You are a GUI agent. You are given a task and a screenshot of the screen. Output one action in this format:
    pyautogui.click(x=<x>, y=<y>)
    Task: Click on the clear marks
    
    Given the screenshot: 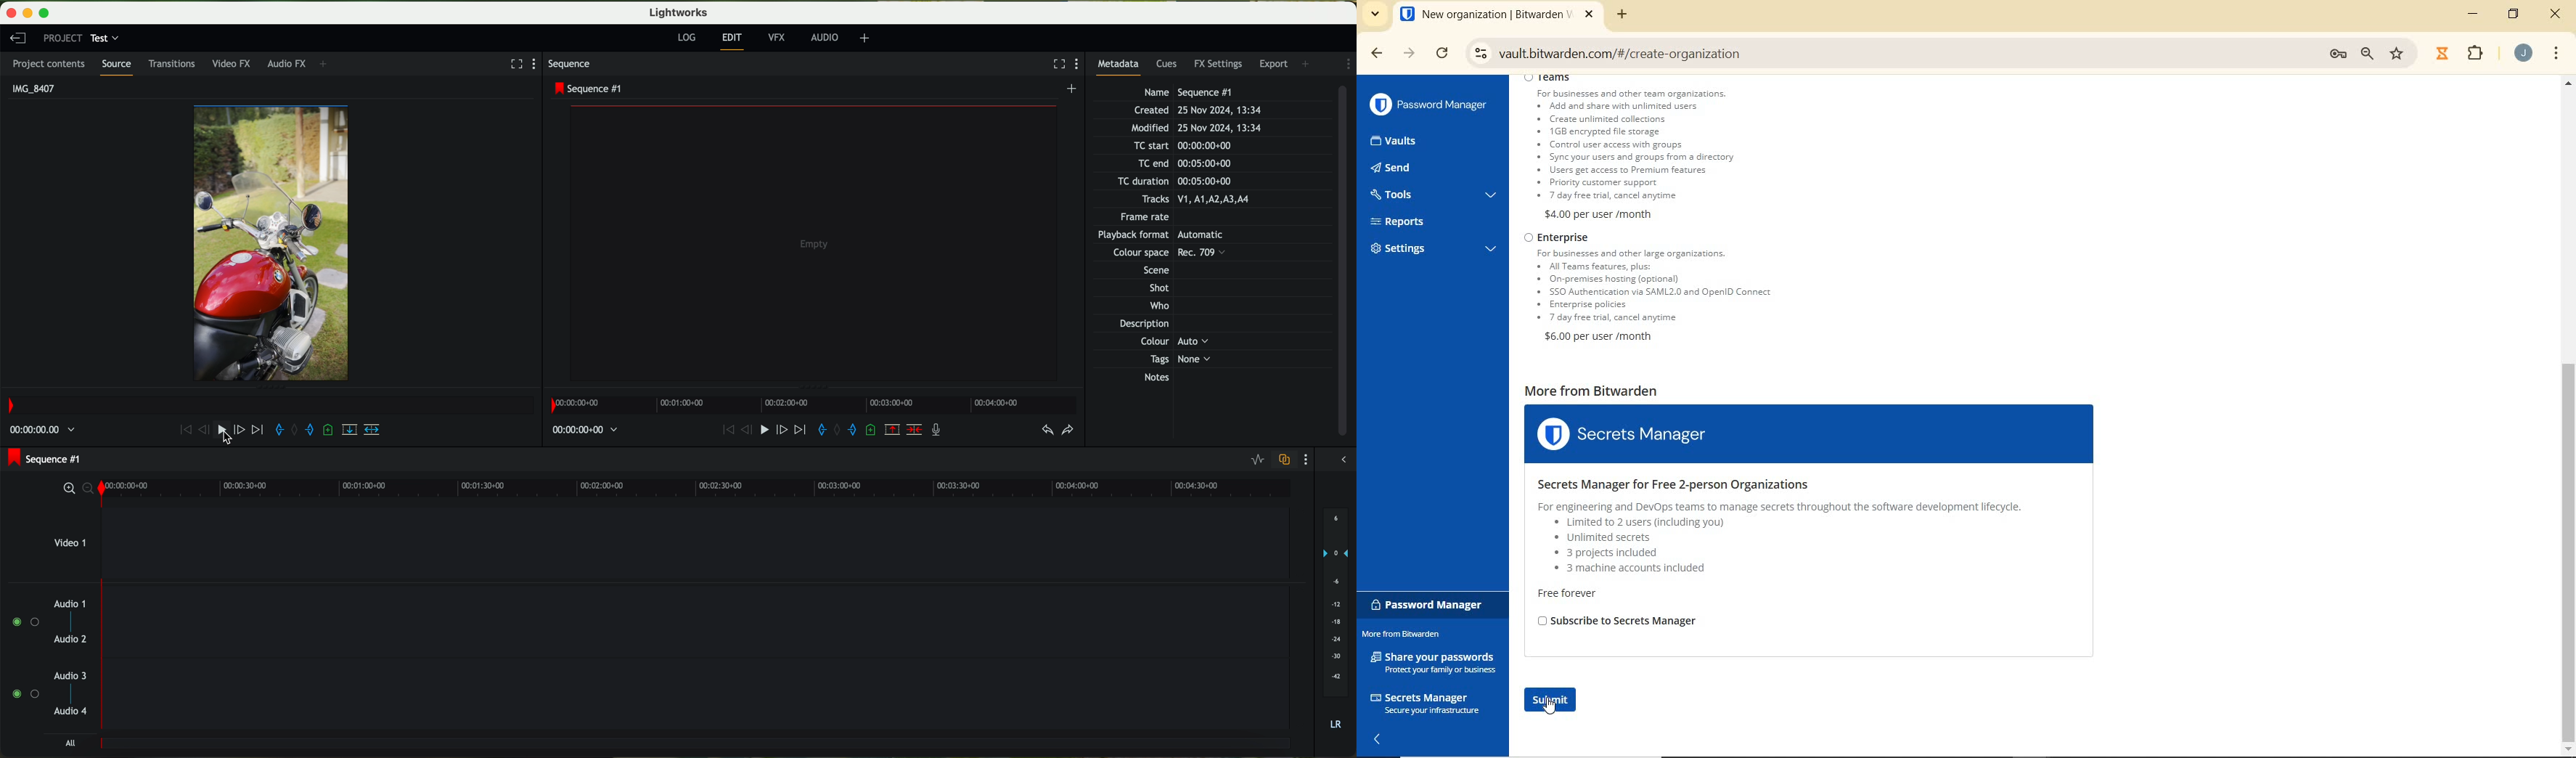 What is the action you would take?
    pyautogui.click(x=298, y=430)
    